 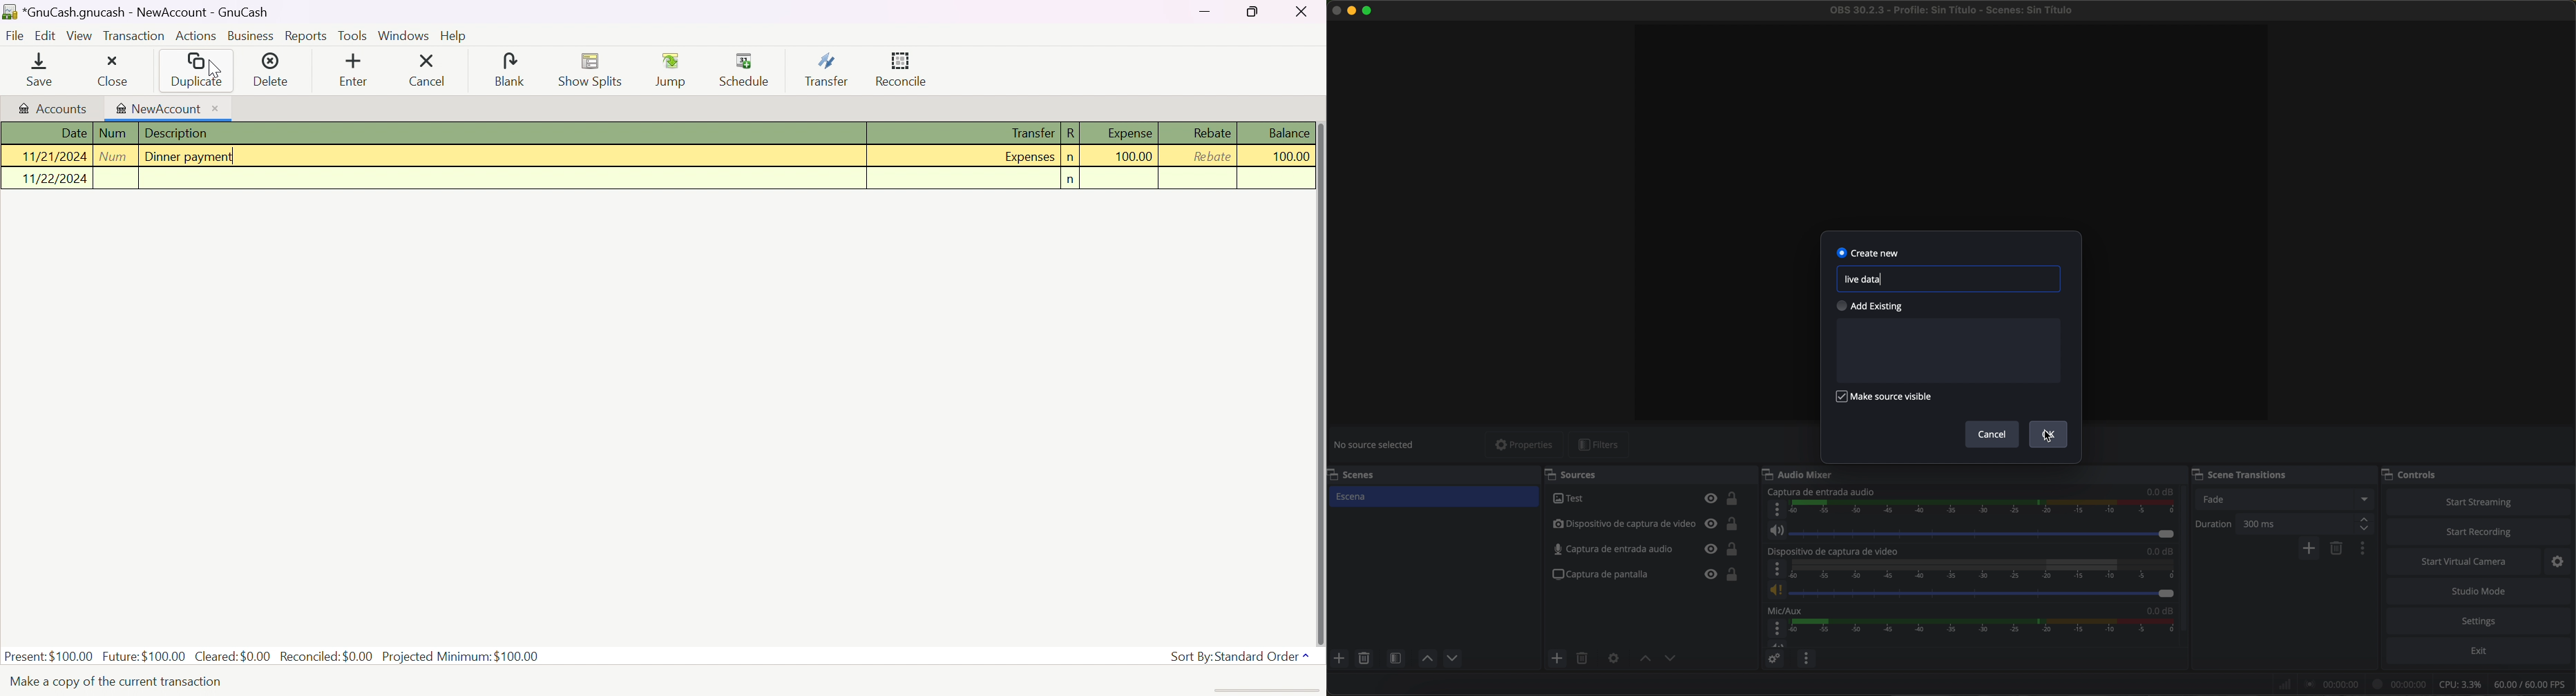 What do you see at coordinates (1773, 658) in the screenshot?
I see `advanced audio properties` at bounding box center [1773, 658].